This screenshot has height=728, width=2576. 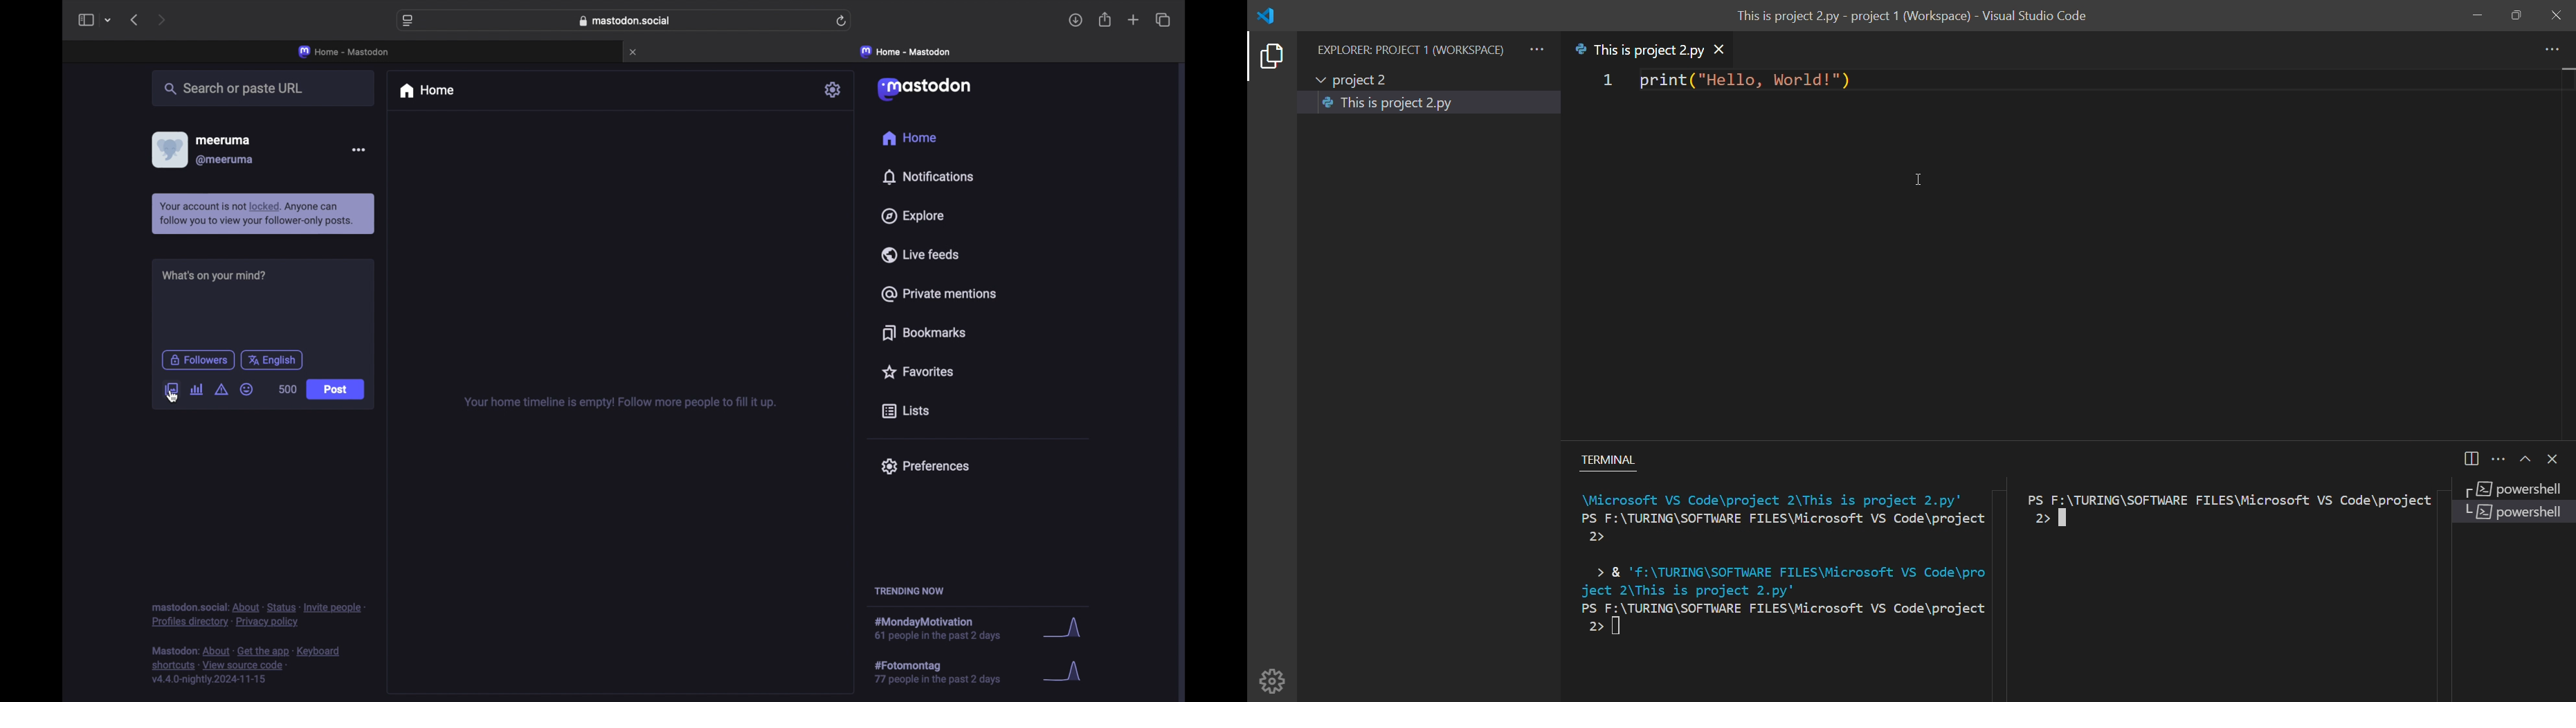 I want to click on trending now, so click(x=909, y=591).